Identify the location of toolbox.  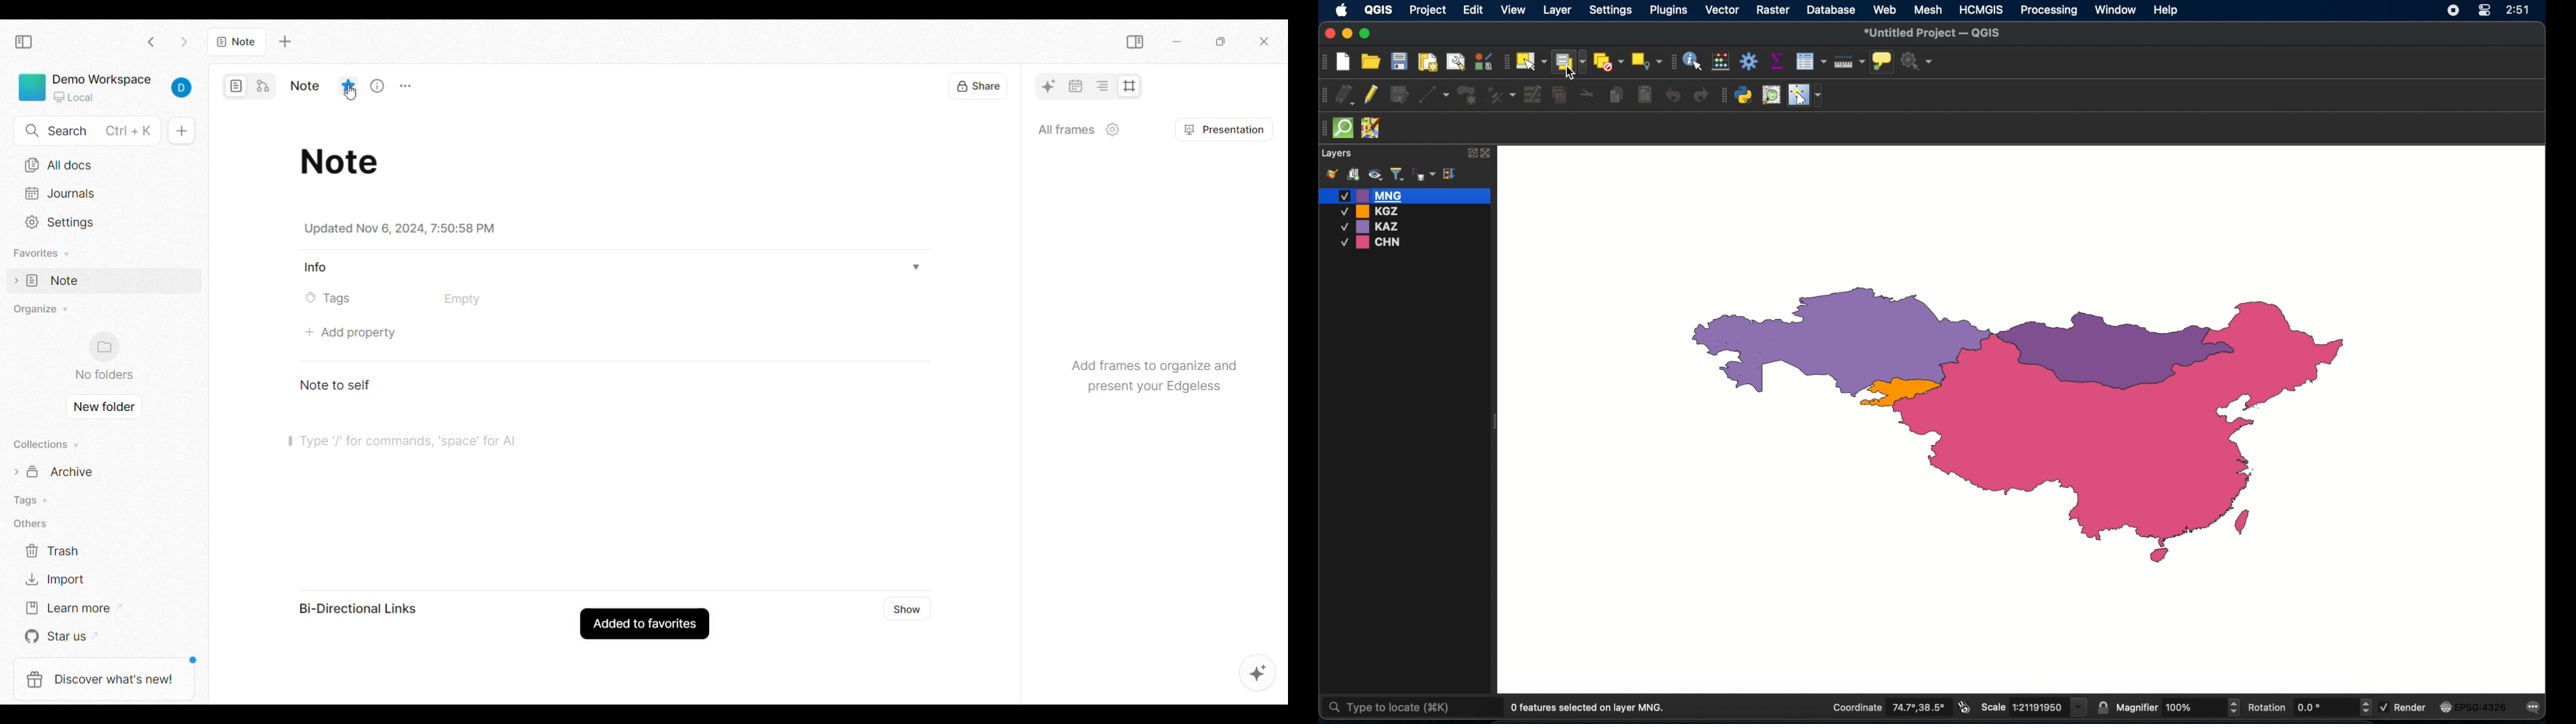
(1749, 61).